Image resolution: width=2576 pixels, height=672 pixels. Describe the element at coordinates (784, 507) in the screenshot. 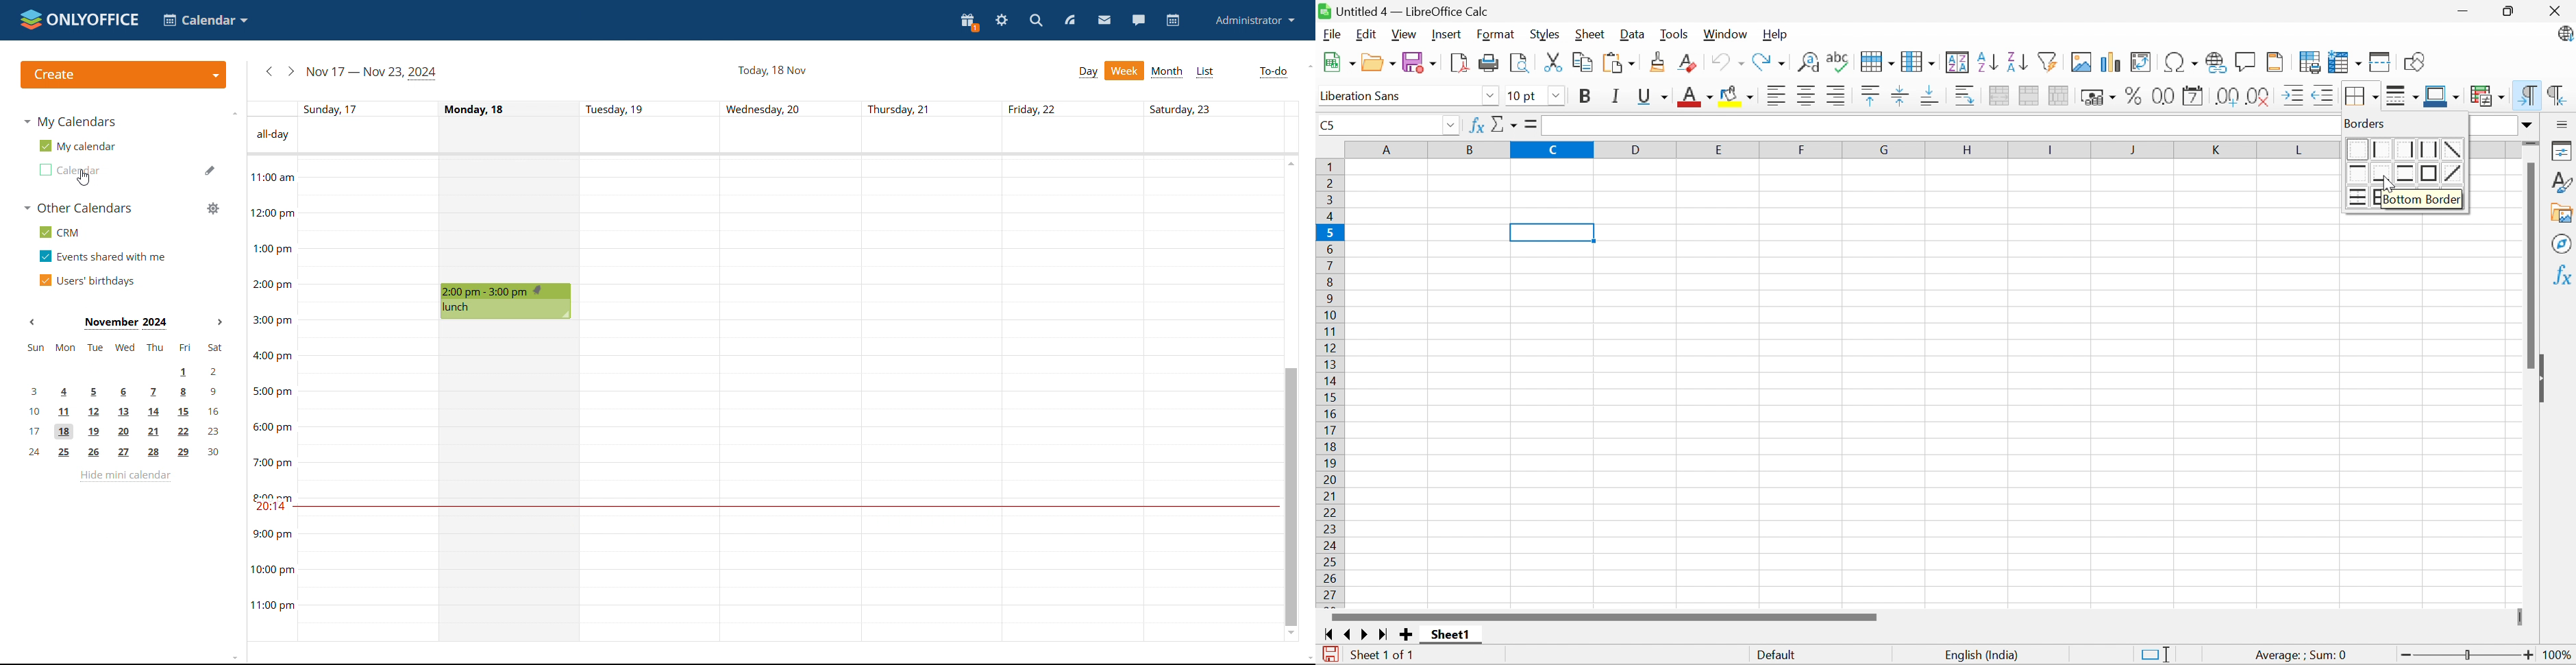

I see `current time` at that location.